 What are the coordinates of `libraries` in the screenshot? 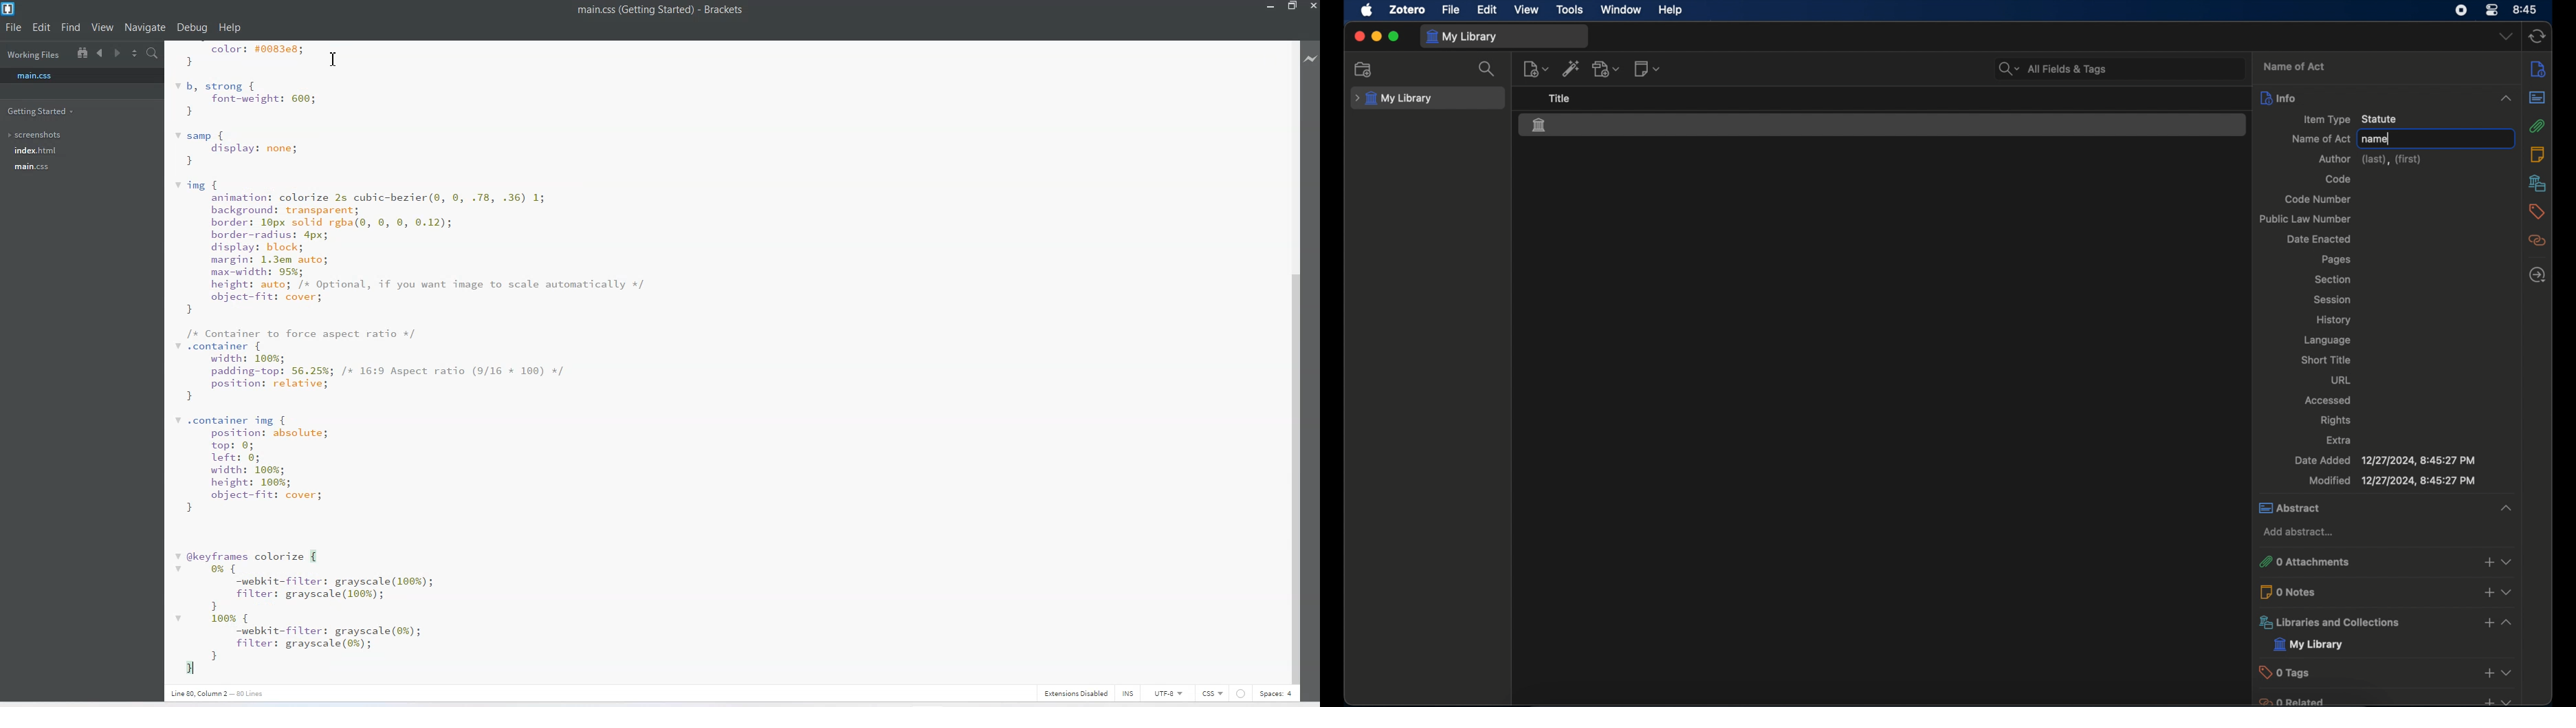 It's located at (2364, 623).